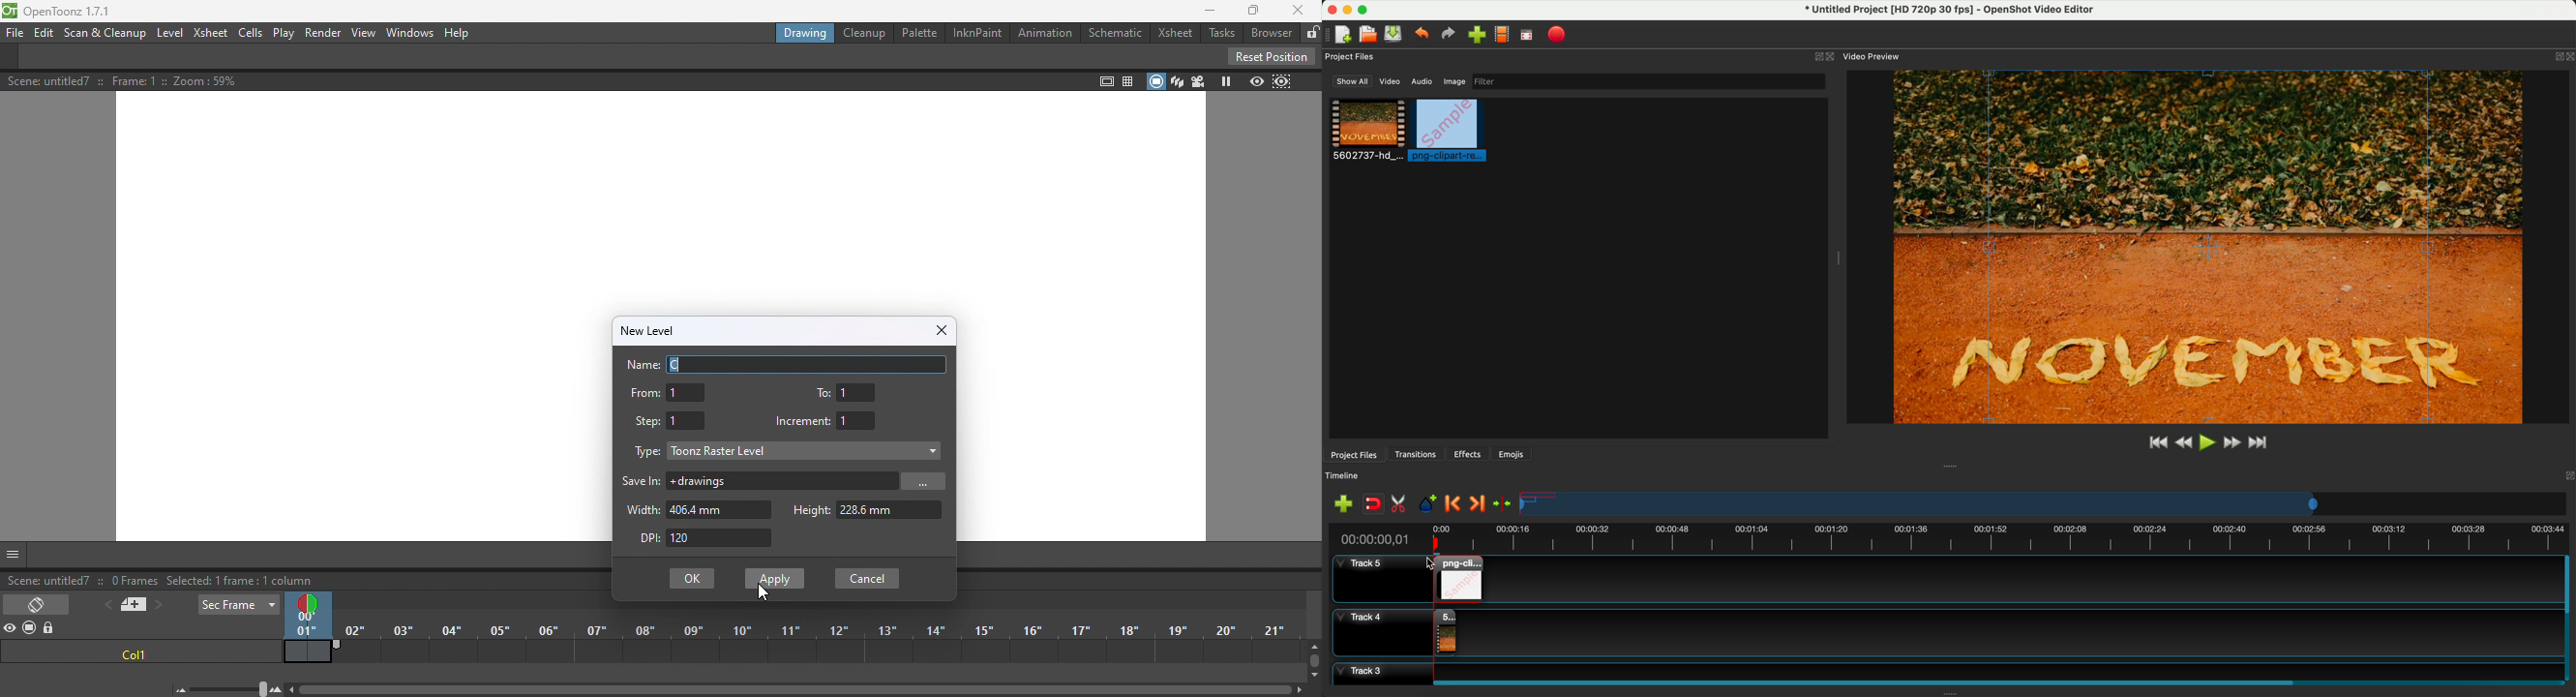  What do you see at coordinates (2569, 618) in the screenshot?
I see `scroll bar` at bounding box center [2569, 618].